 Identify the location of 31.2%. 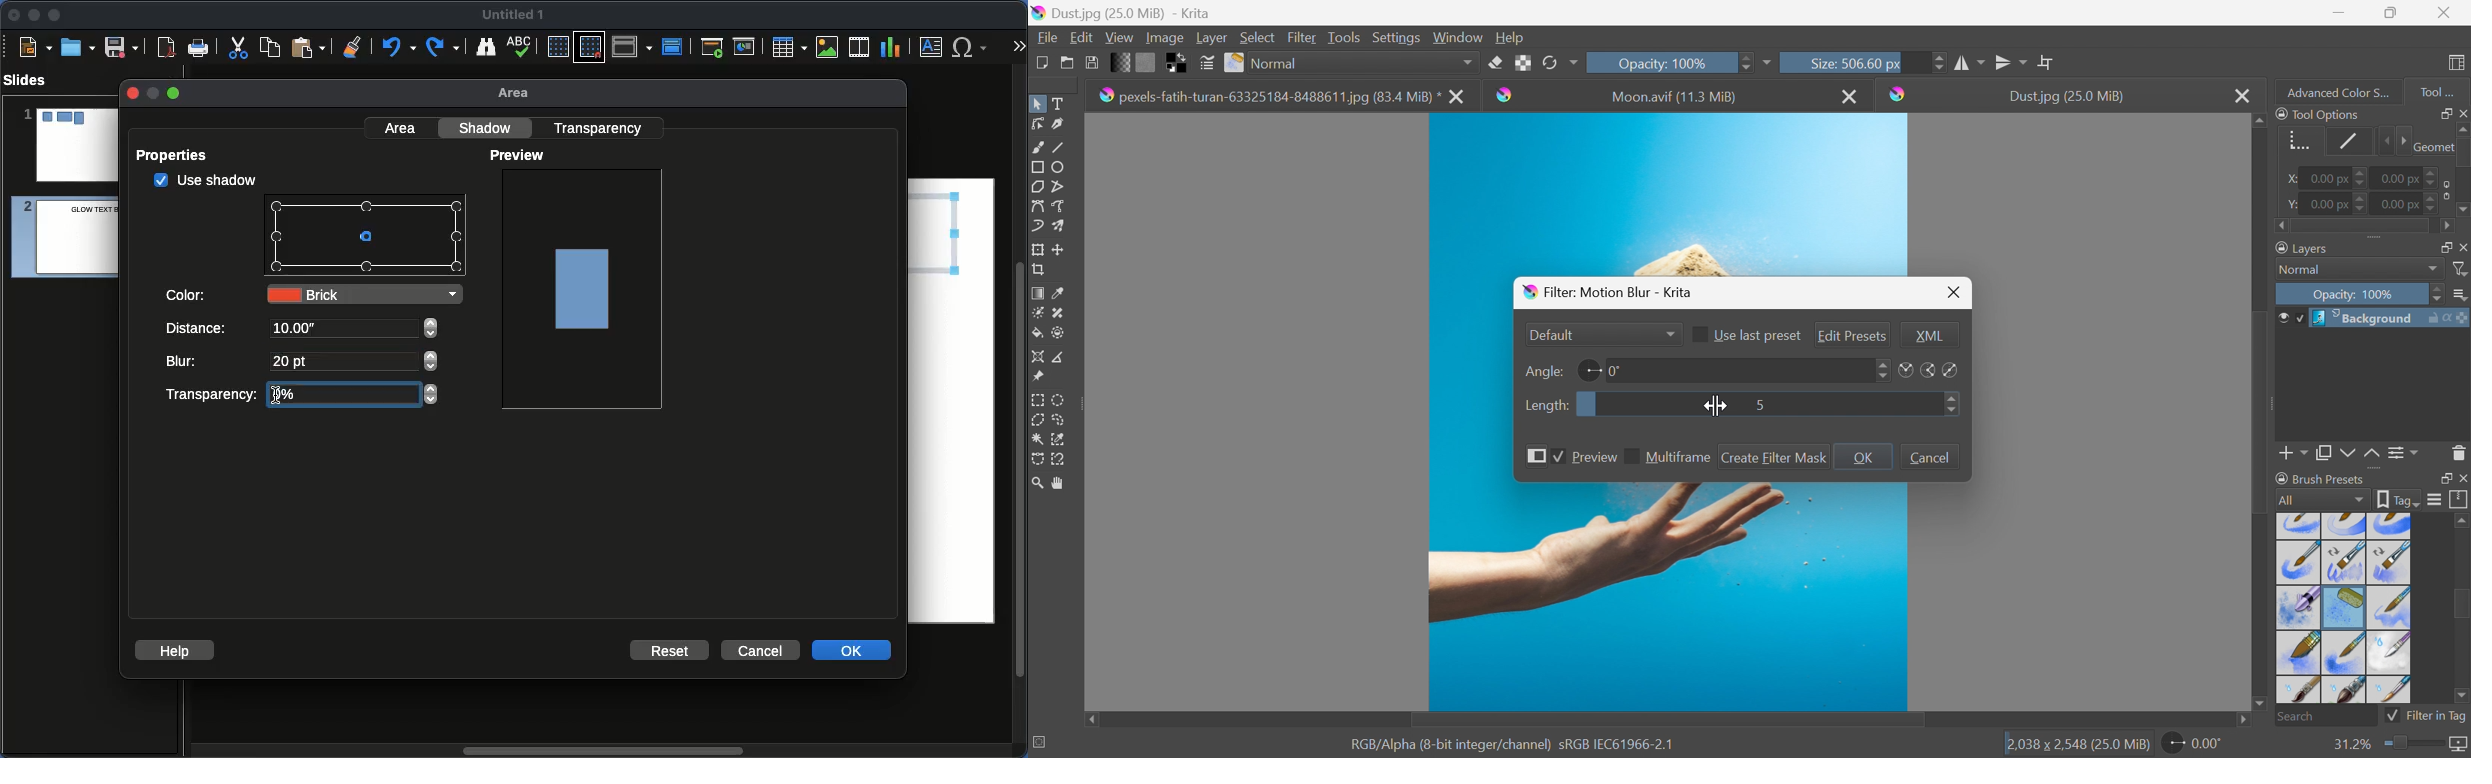
(2351, 744).